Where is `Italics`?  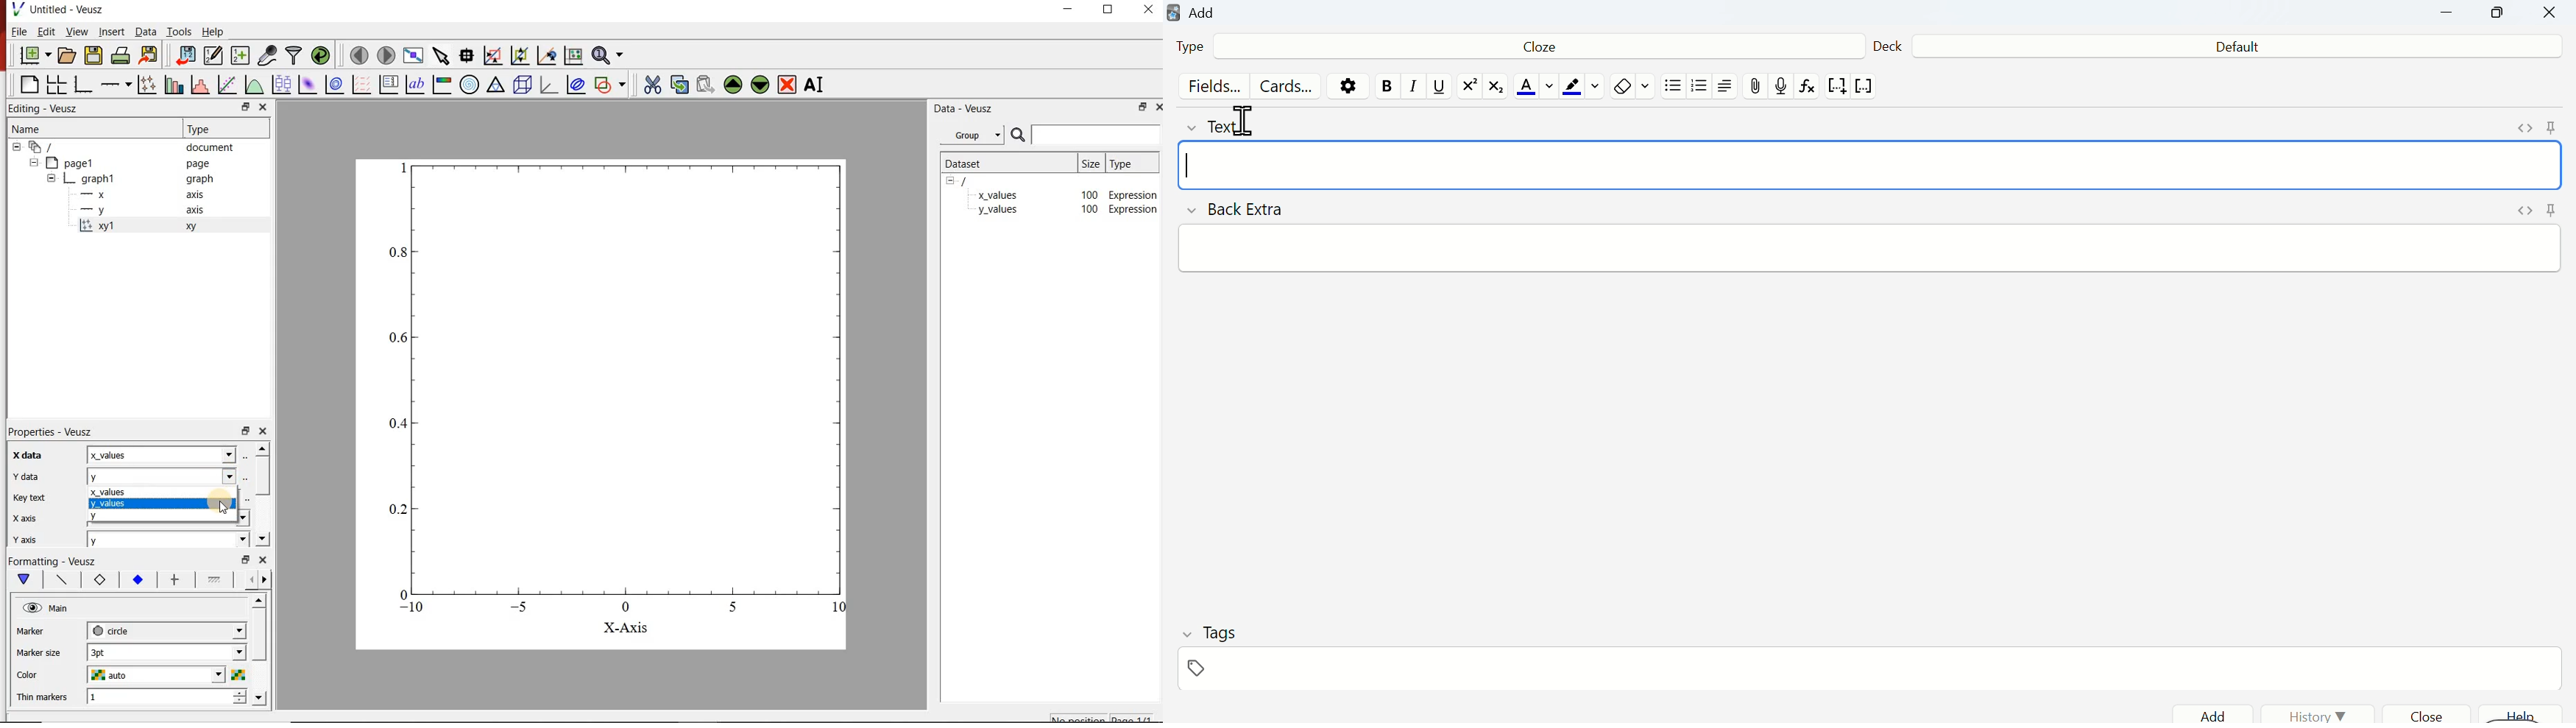
Italics is located at coordinates (1409, 91).